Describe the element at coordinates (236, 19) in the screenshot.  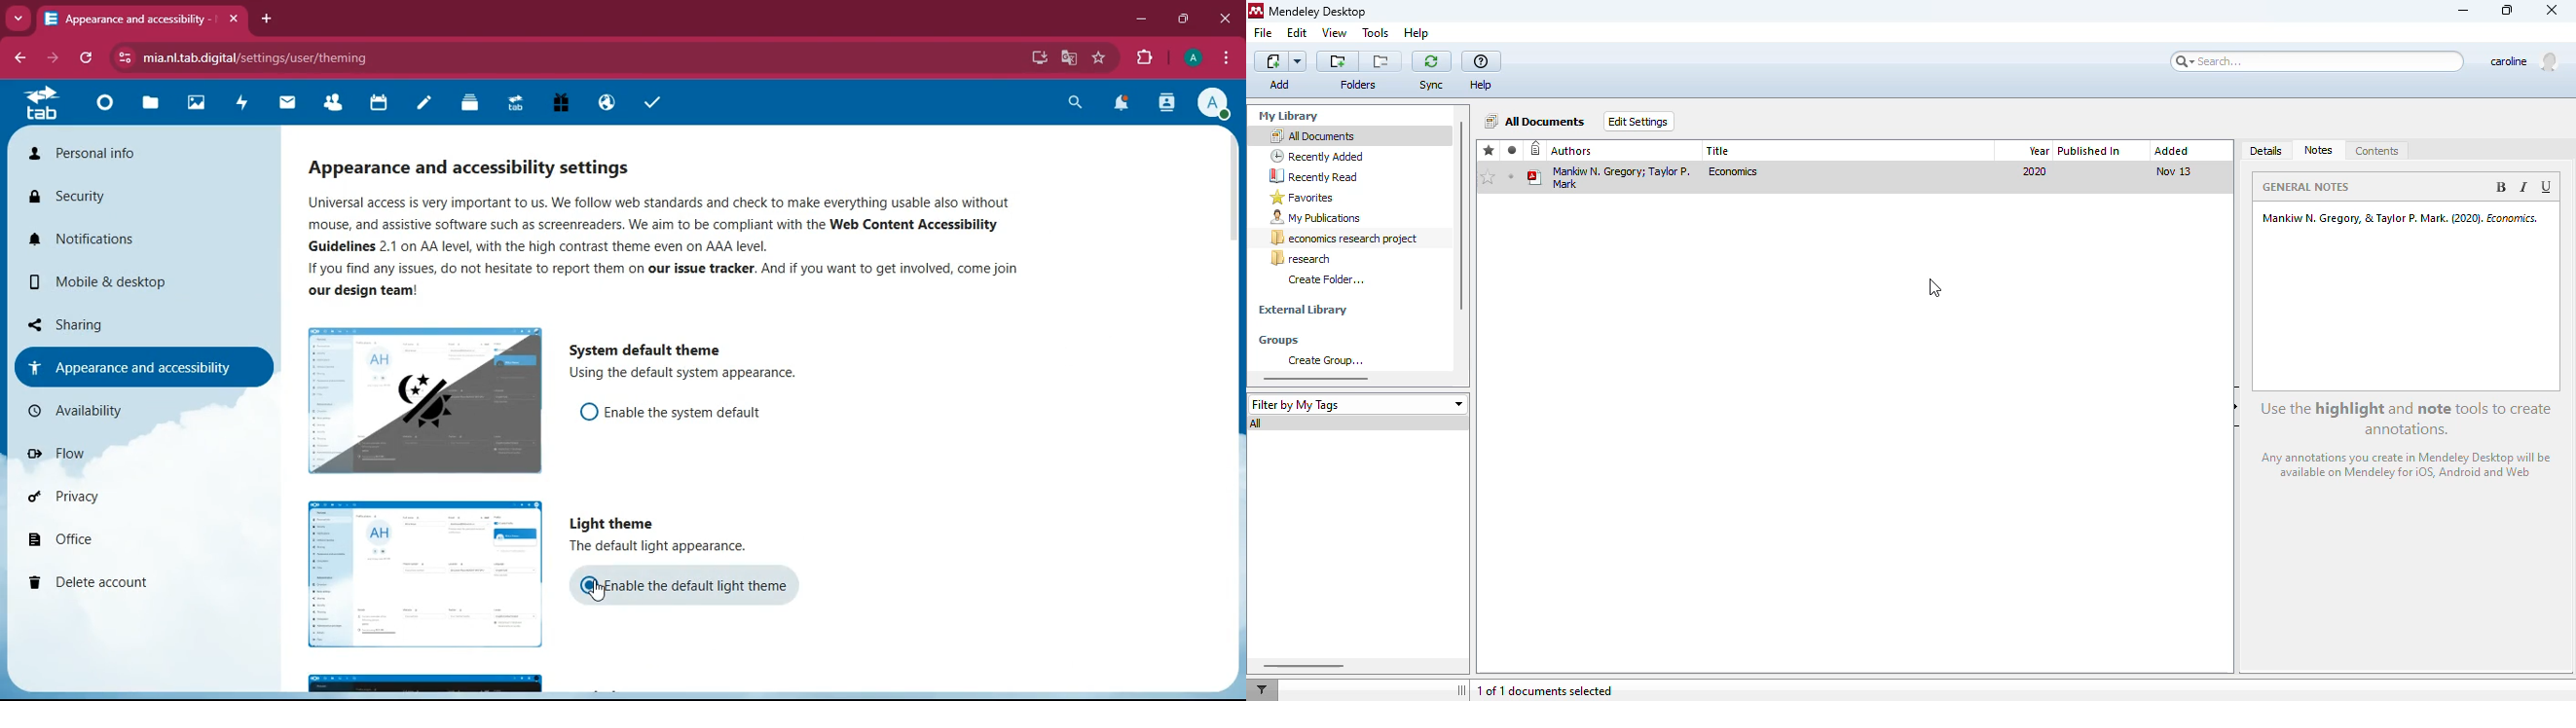
I see `close tab` at that location.